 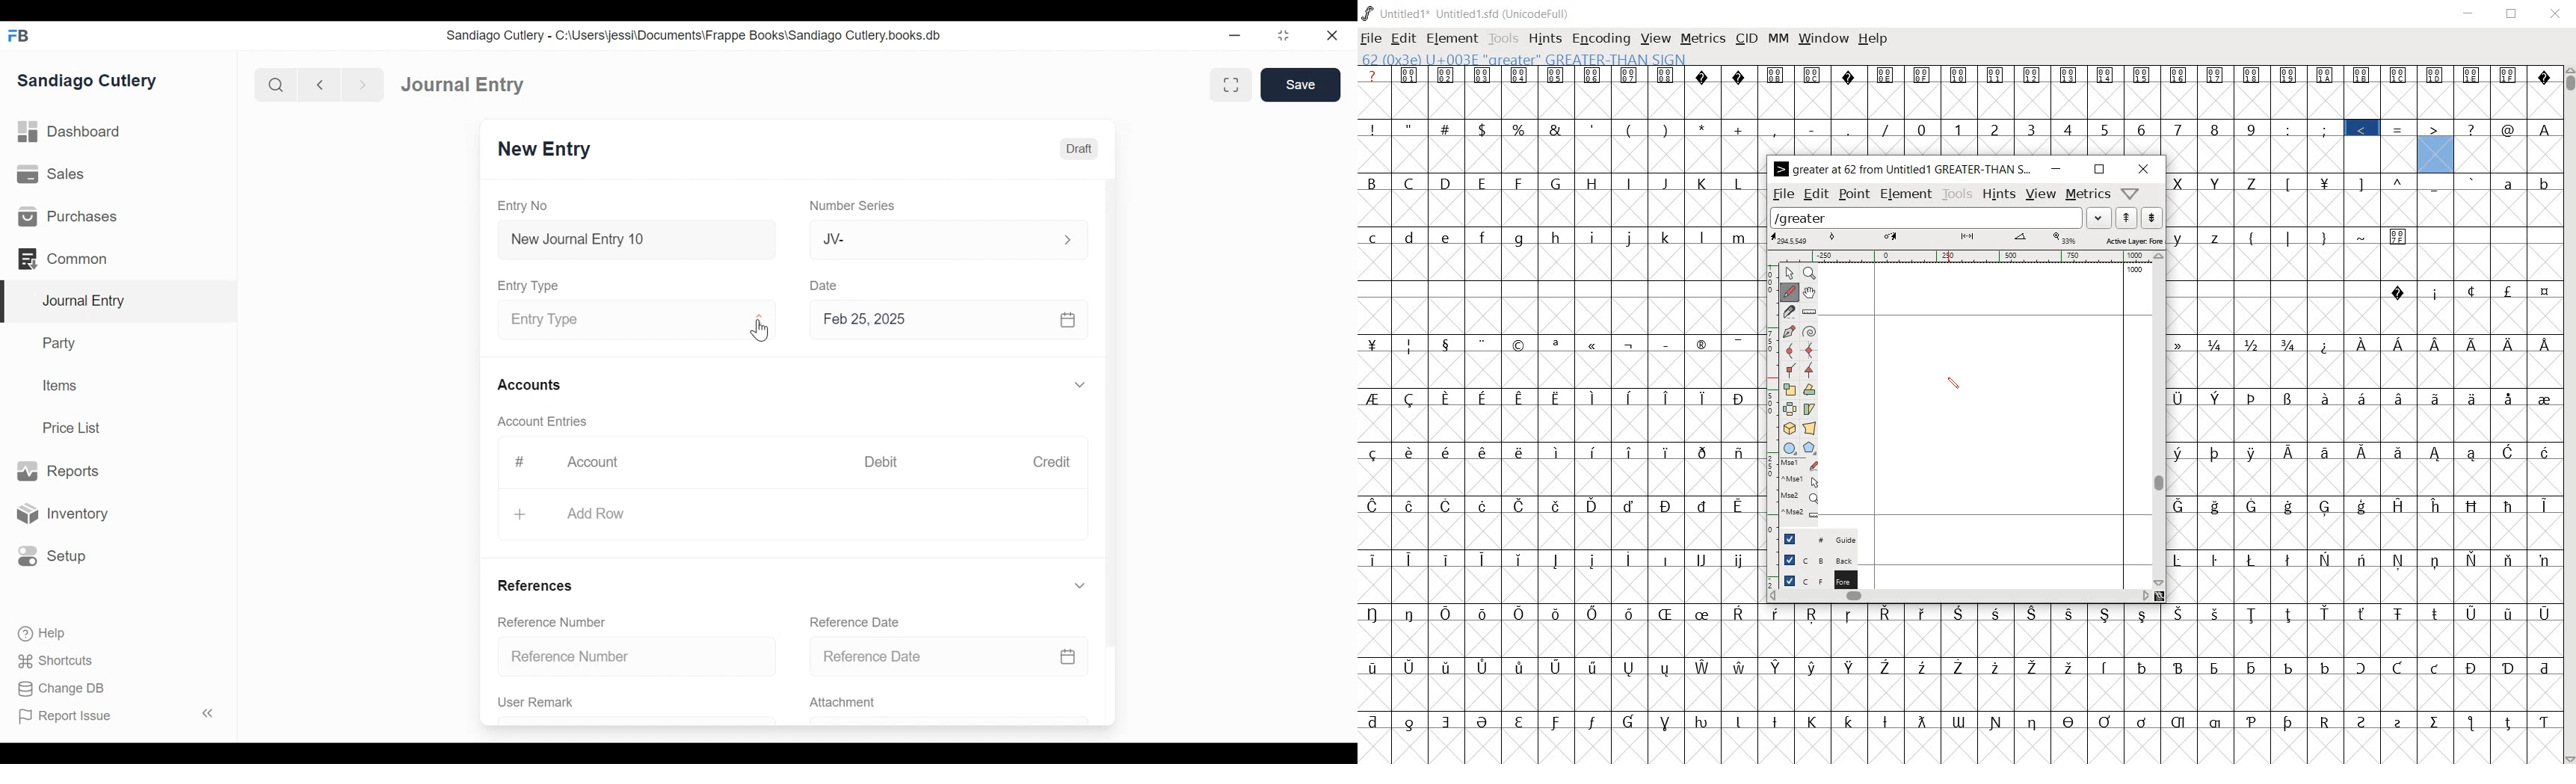 What do you see at coordinates (68, 217) in the screenshot?
I see `Purchases` at bounding box center [68, 217].